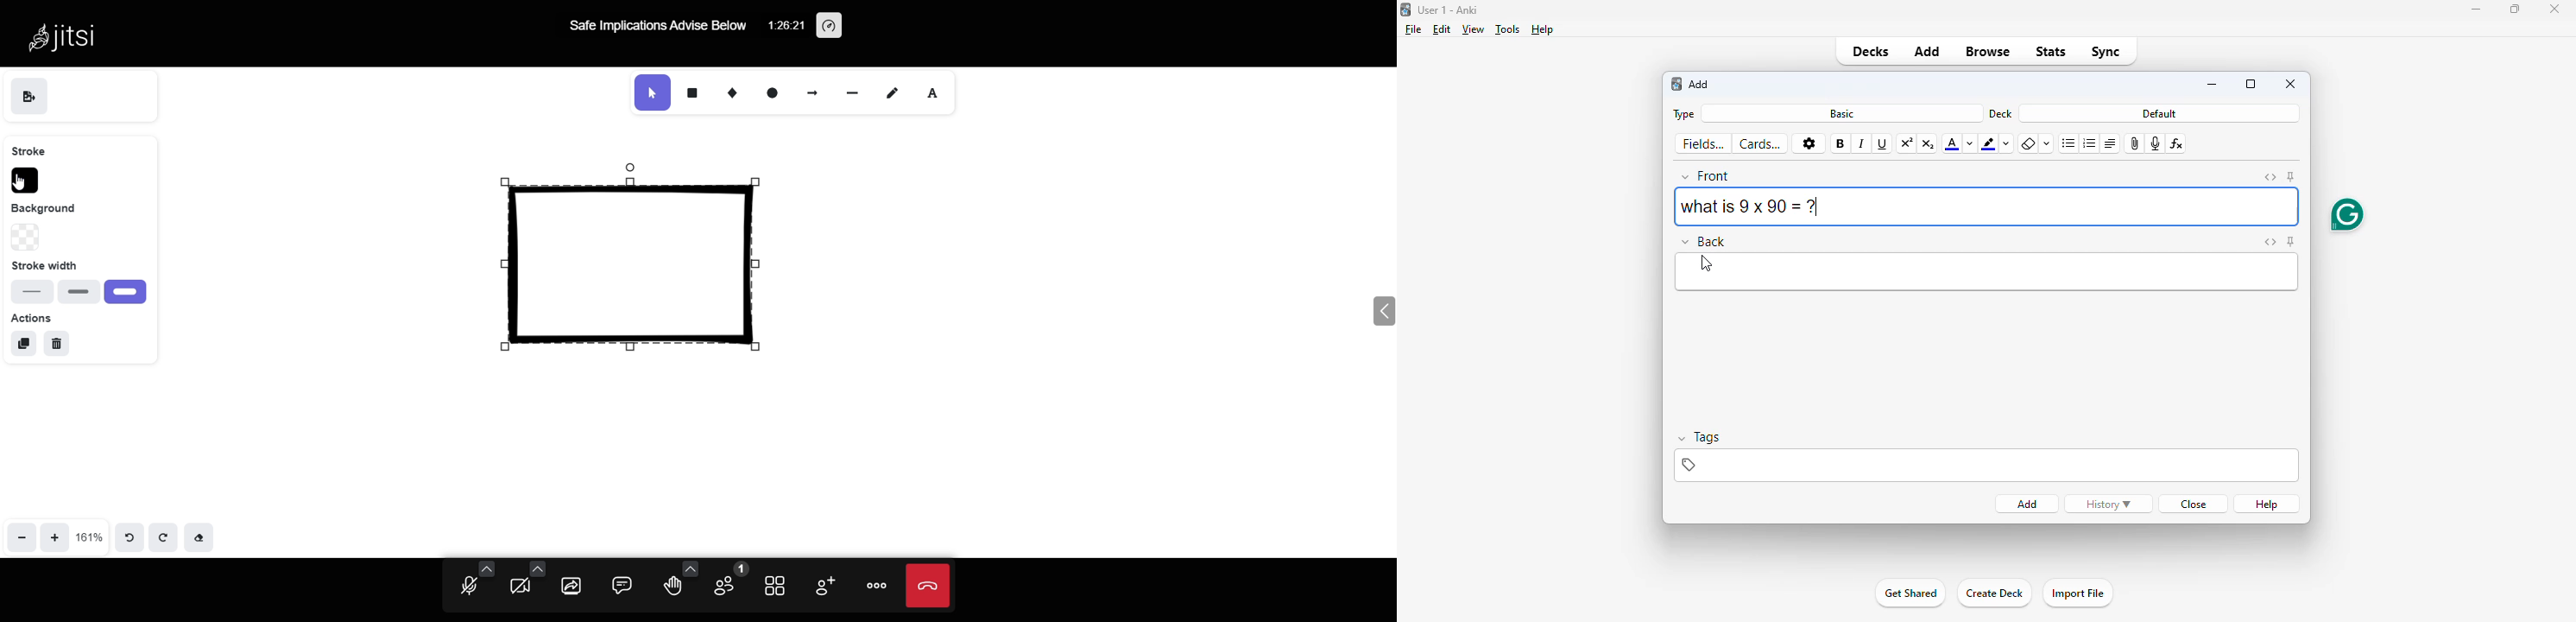 This screenshot has width=2576, height=644. What do you see at coordinates (27, 95) in the screenshot?
I see `save as image` at bounding box center [27, 95].